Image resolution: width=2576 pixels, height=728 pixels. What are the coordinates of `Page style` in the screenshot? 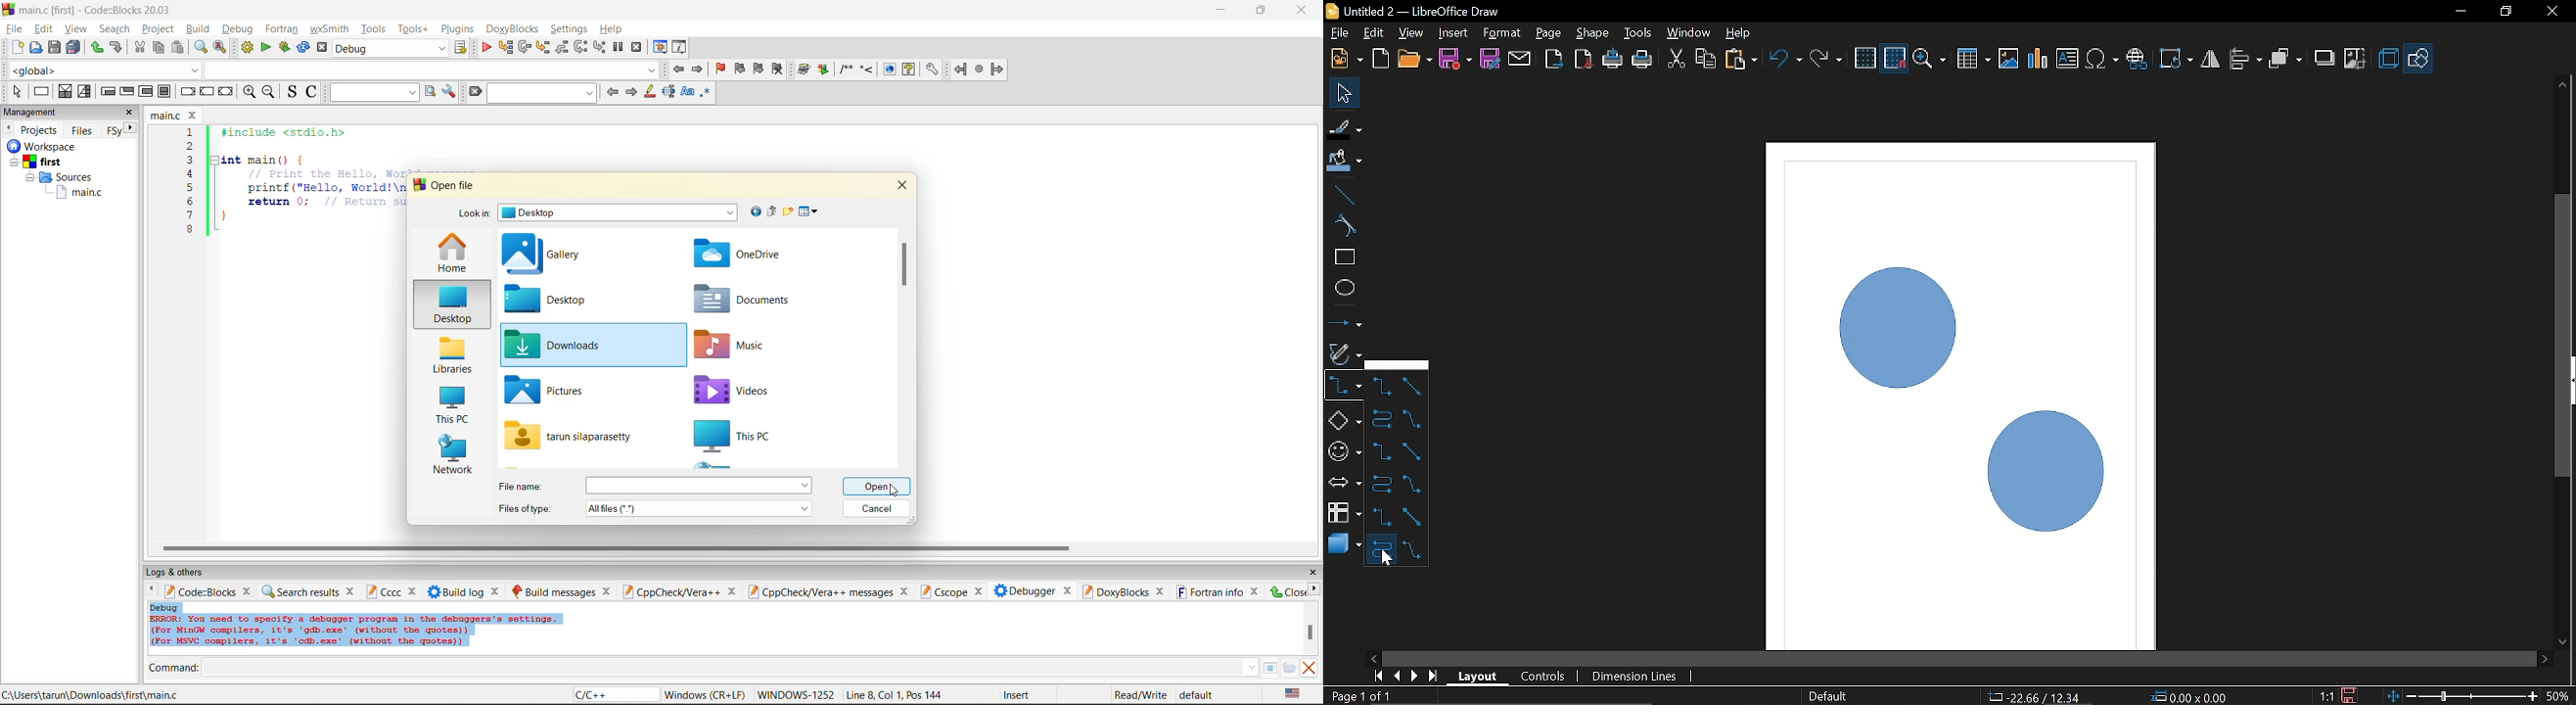 It's located at (1828, 697).